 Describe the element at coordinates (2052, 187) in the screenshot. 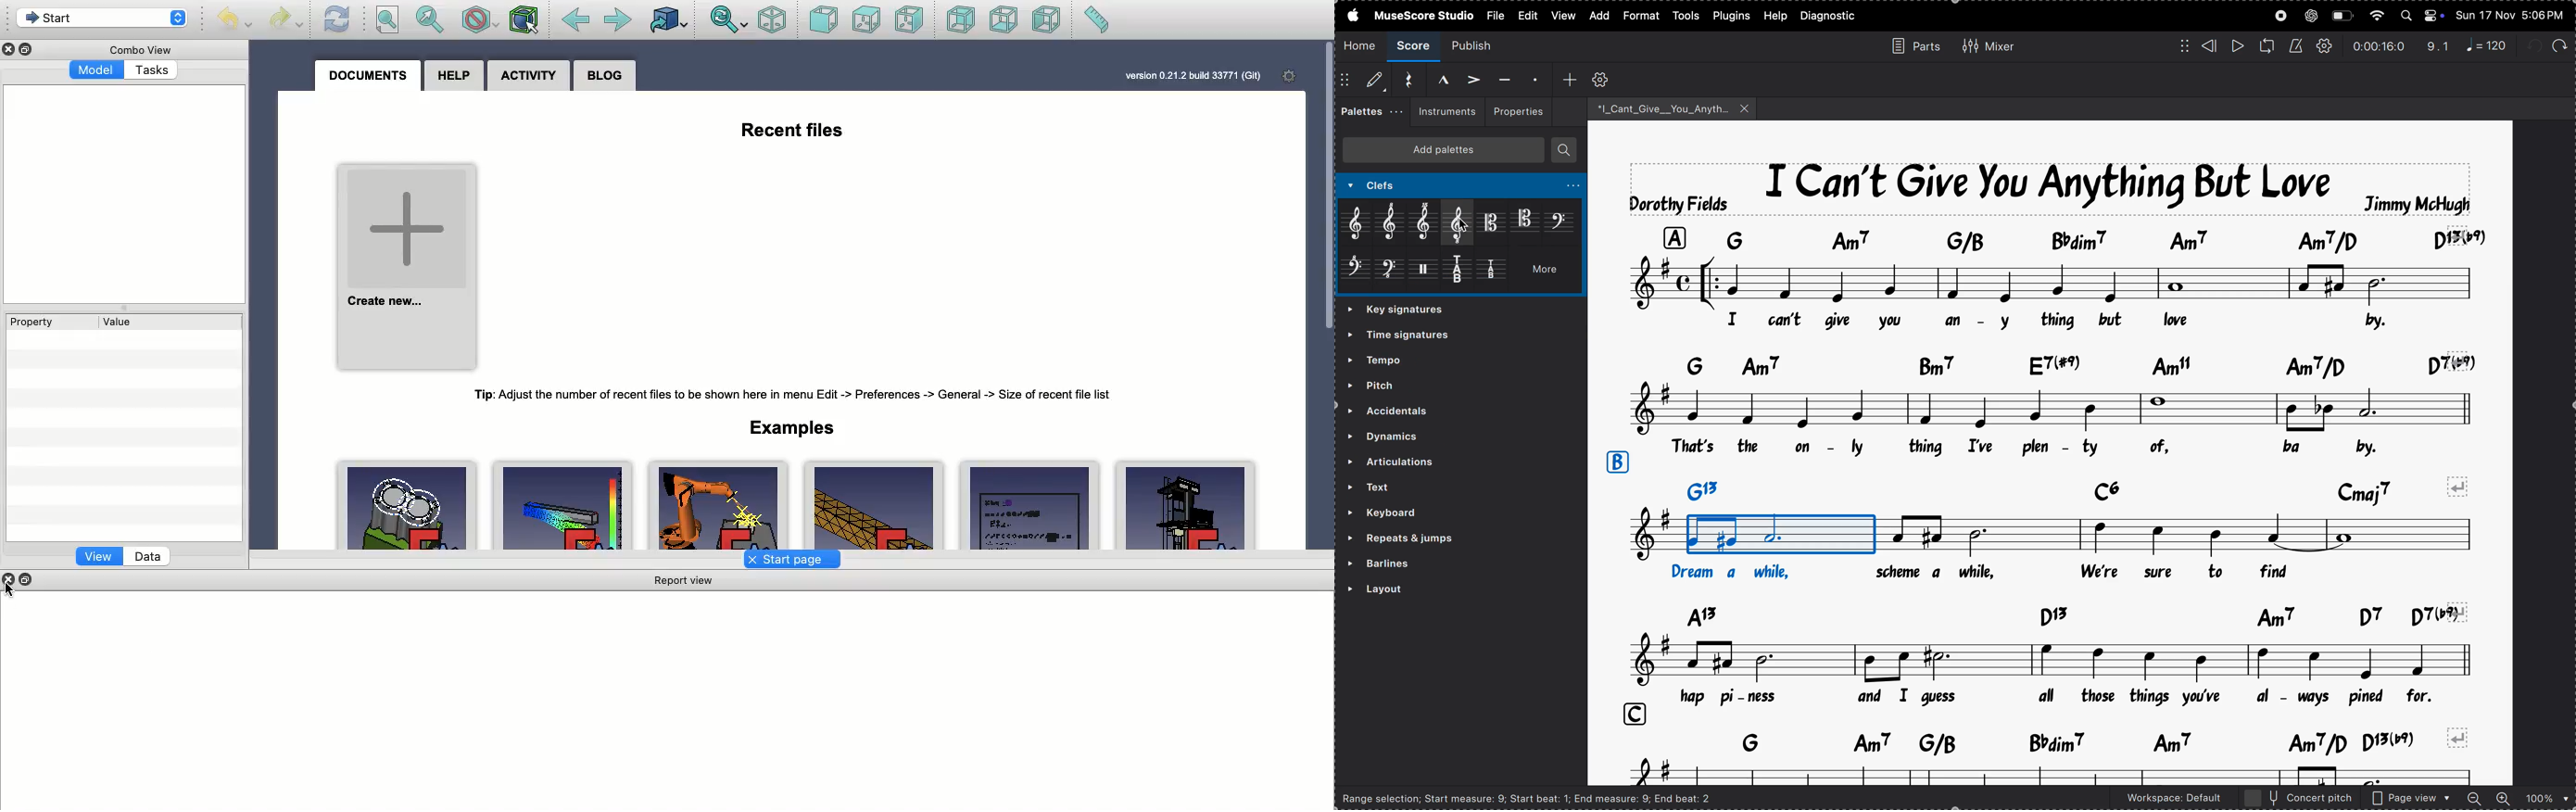

I see `title` at that location.